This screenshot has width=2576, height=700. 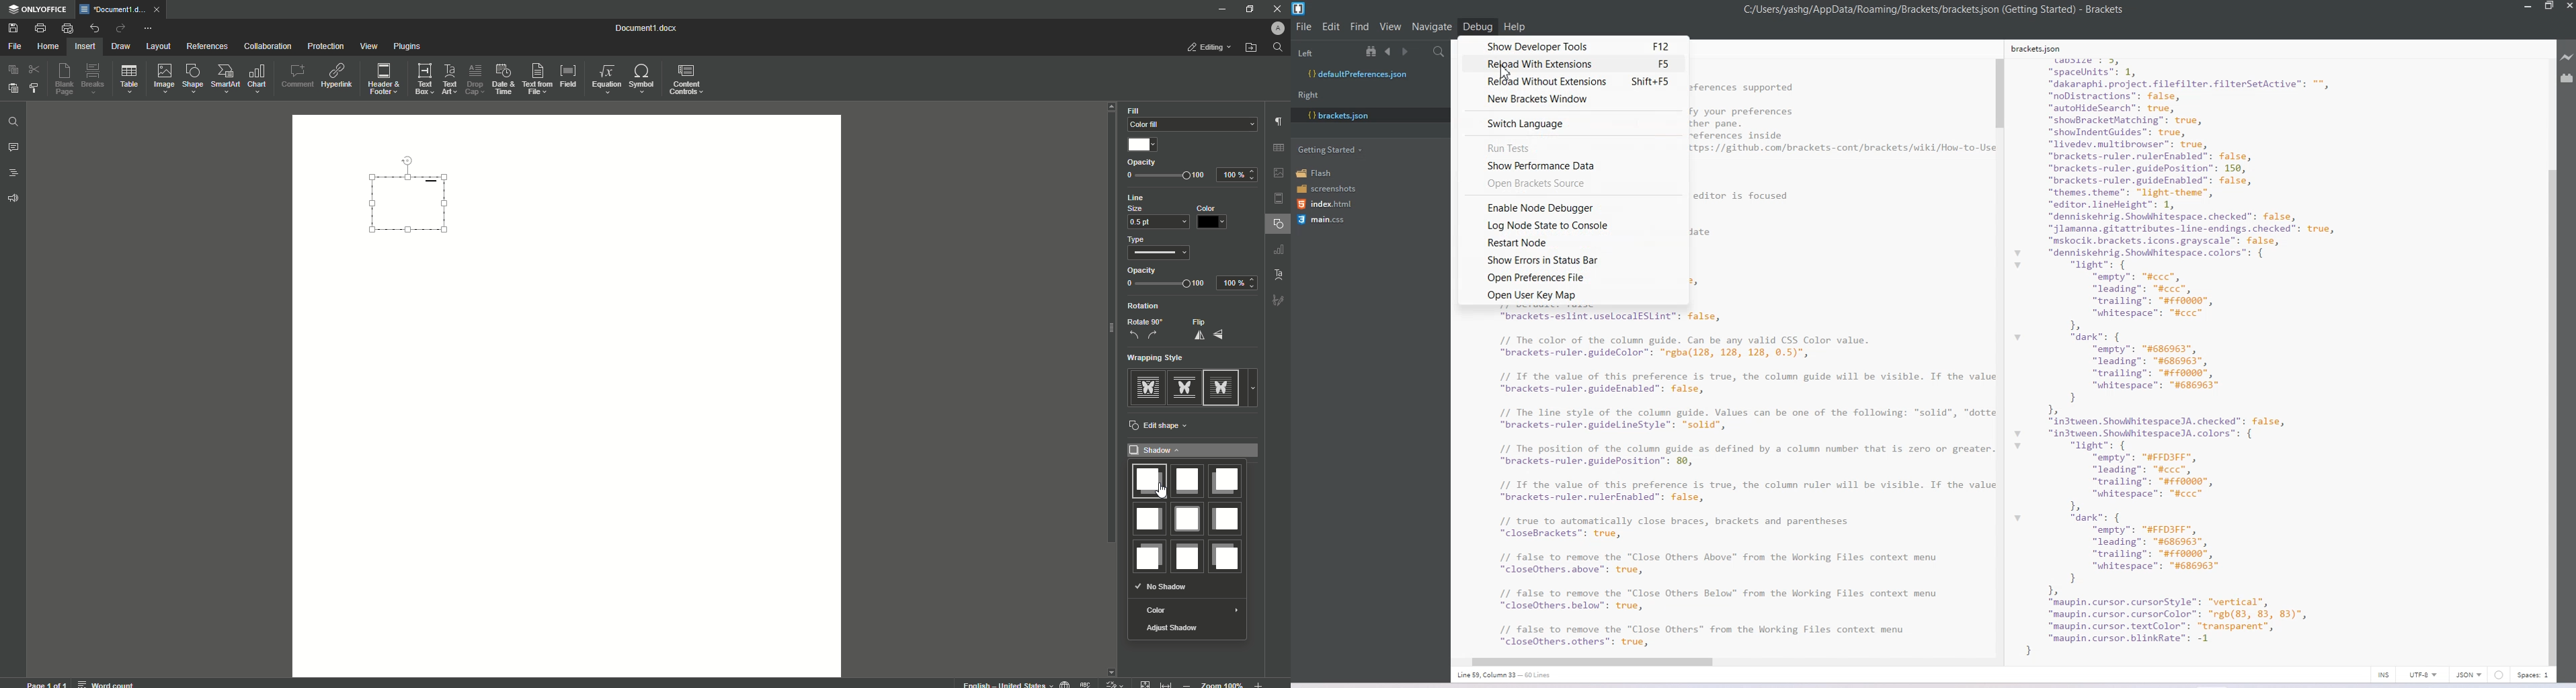 I want to click on Extension Manager, so click(x=2568, y=80).